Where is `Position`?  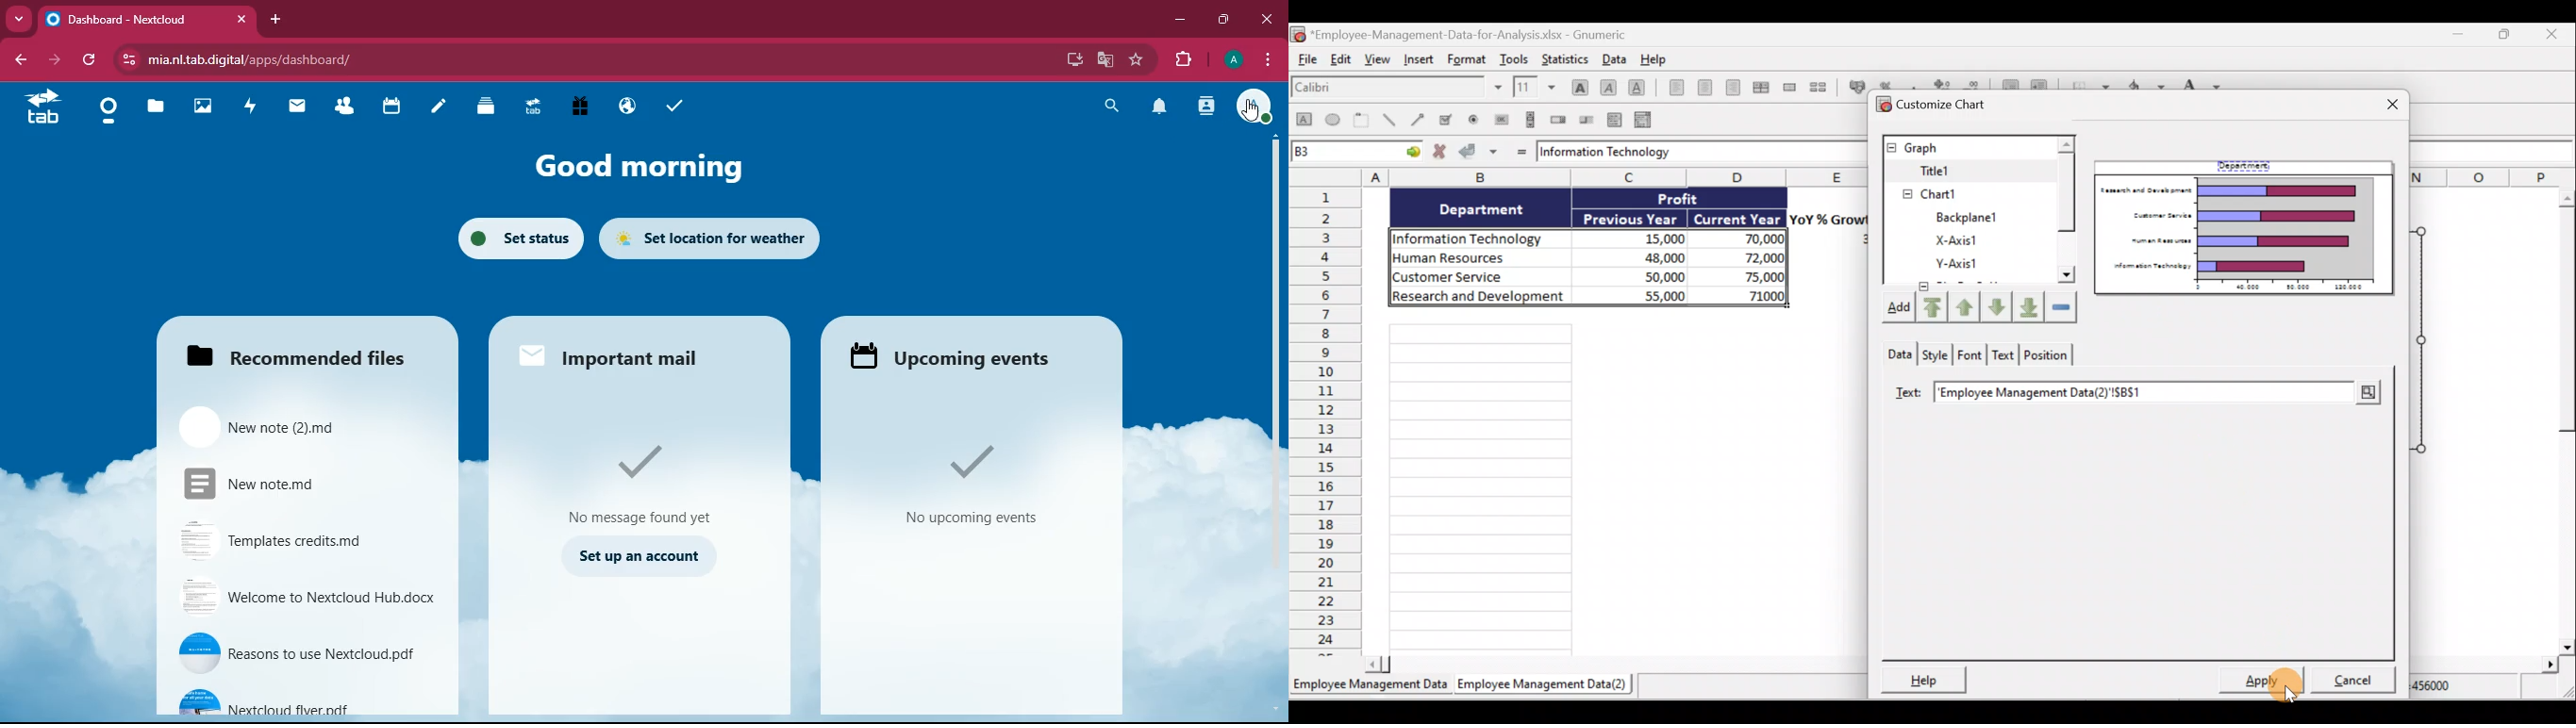
Position is located at coordinates (2048, 356).